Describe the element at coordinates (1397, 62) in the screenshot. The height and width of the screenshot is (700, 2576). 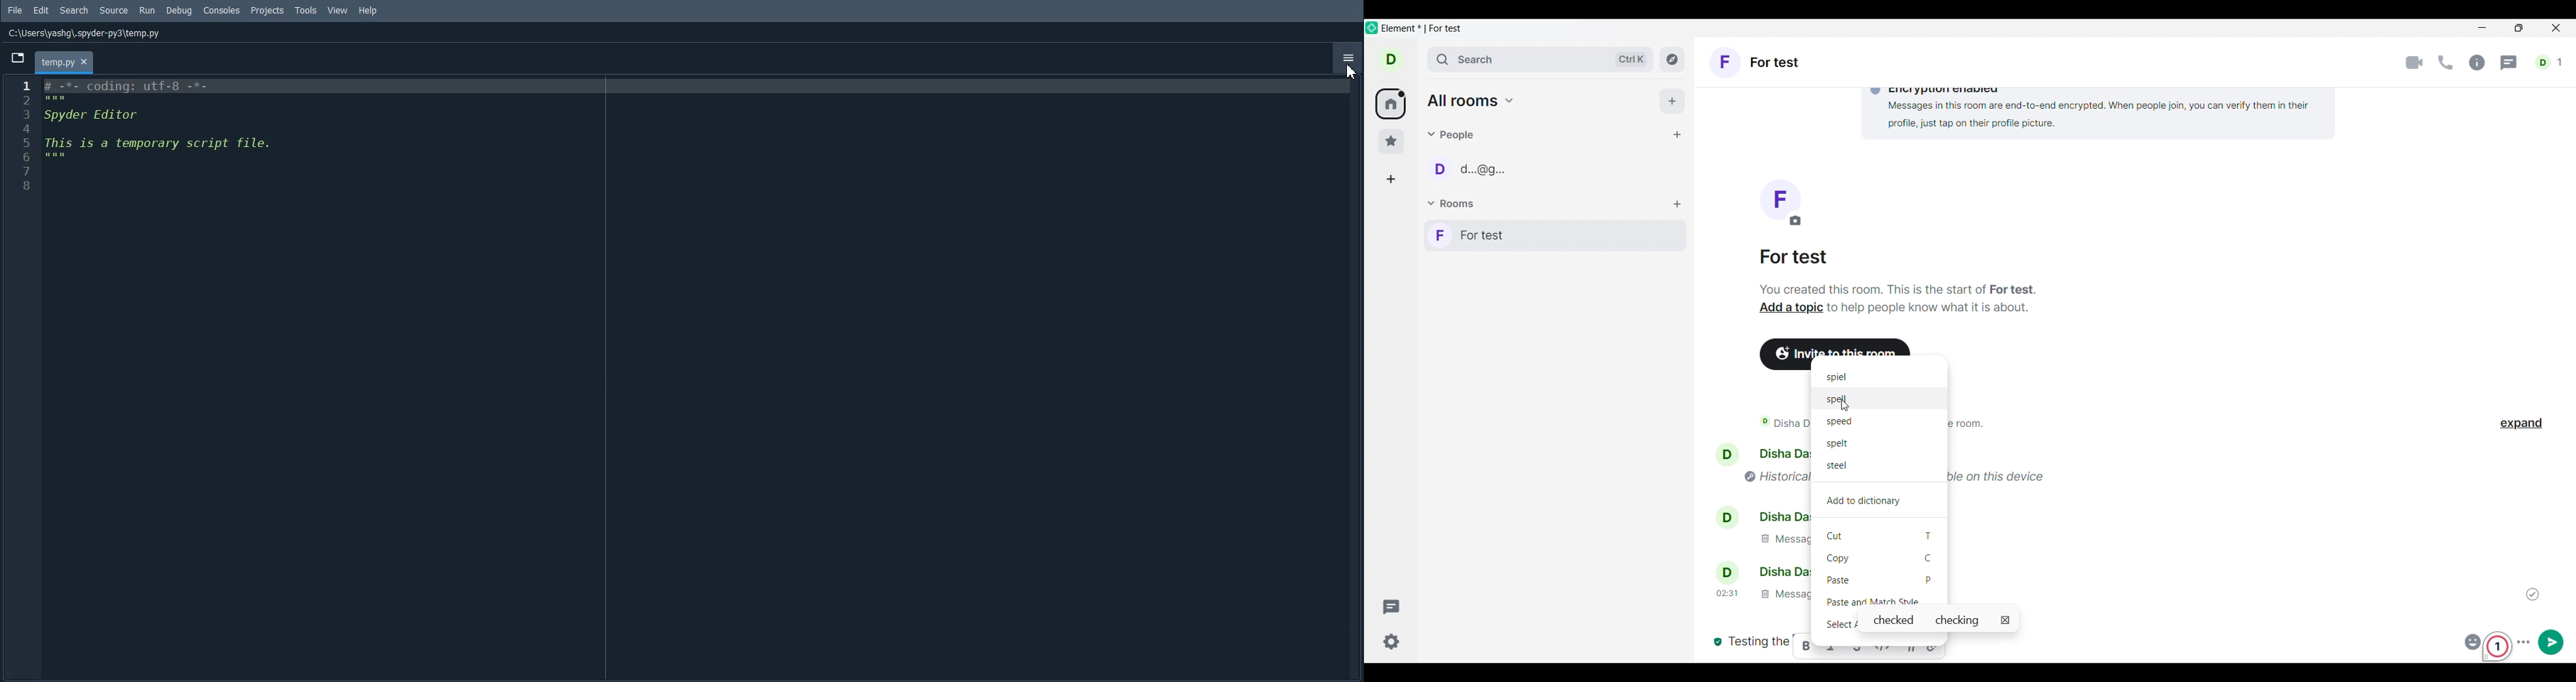
I see `D` at that location.